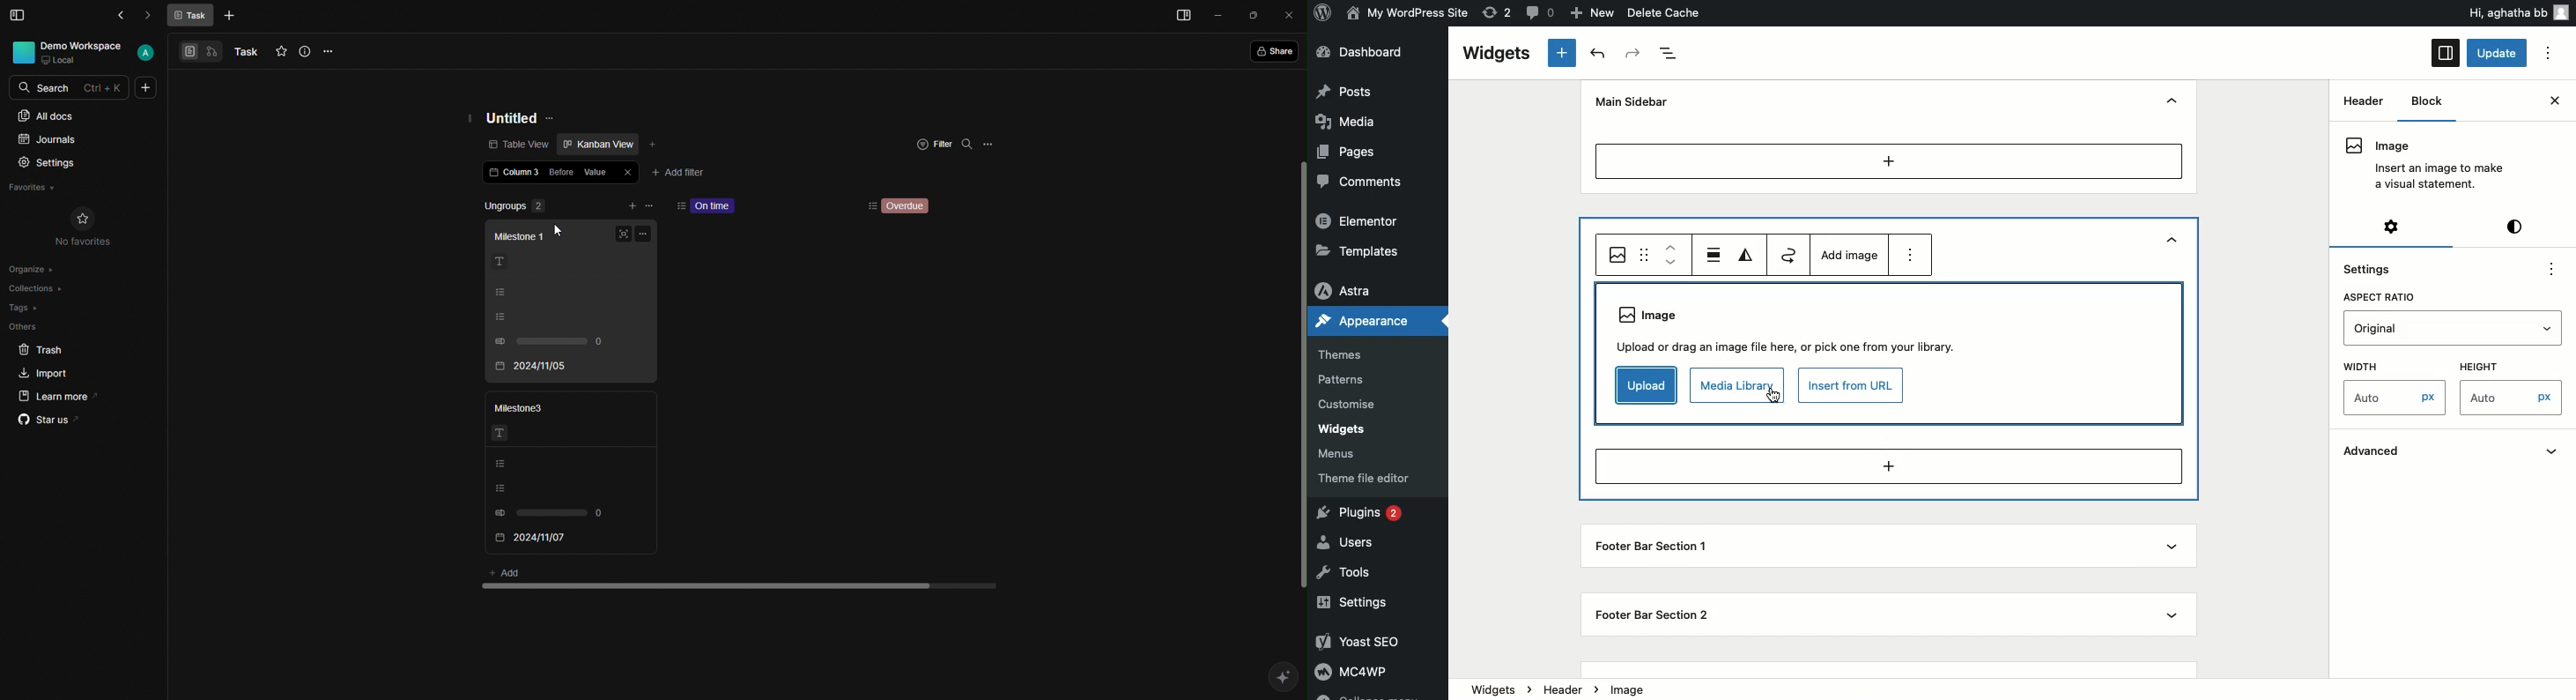 The height and width of the screenshot is (700, 2576). I want to click on New, so click(1595, 13).